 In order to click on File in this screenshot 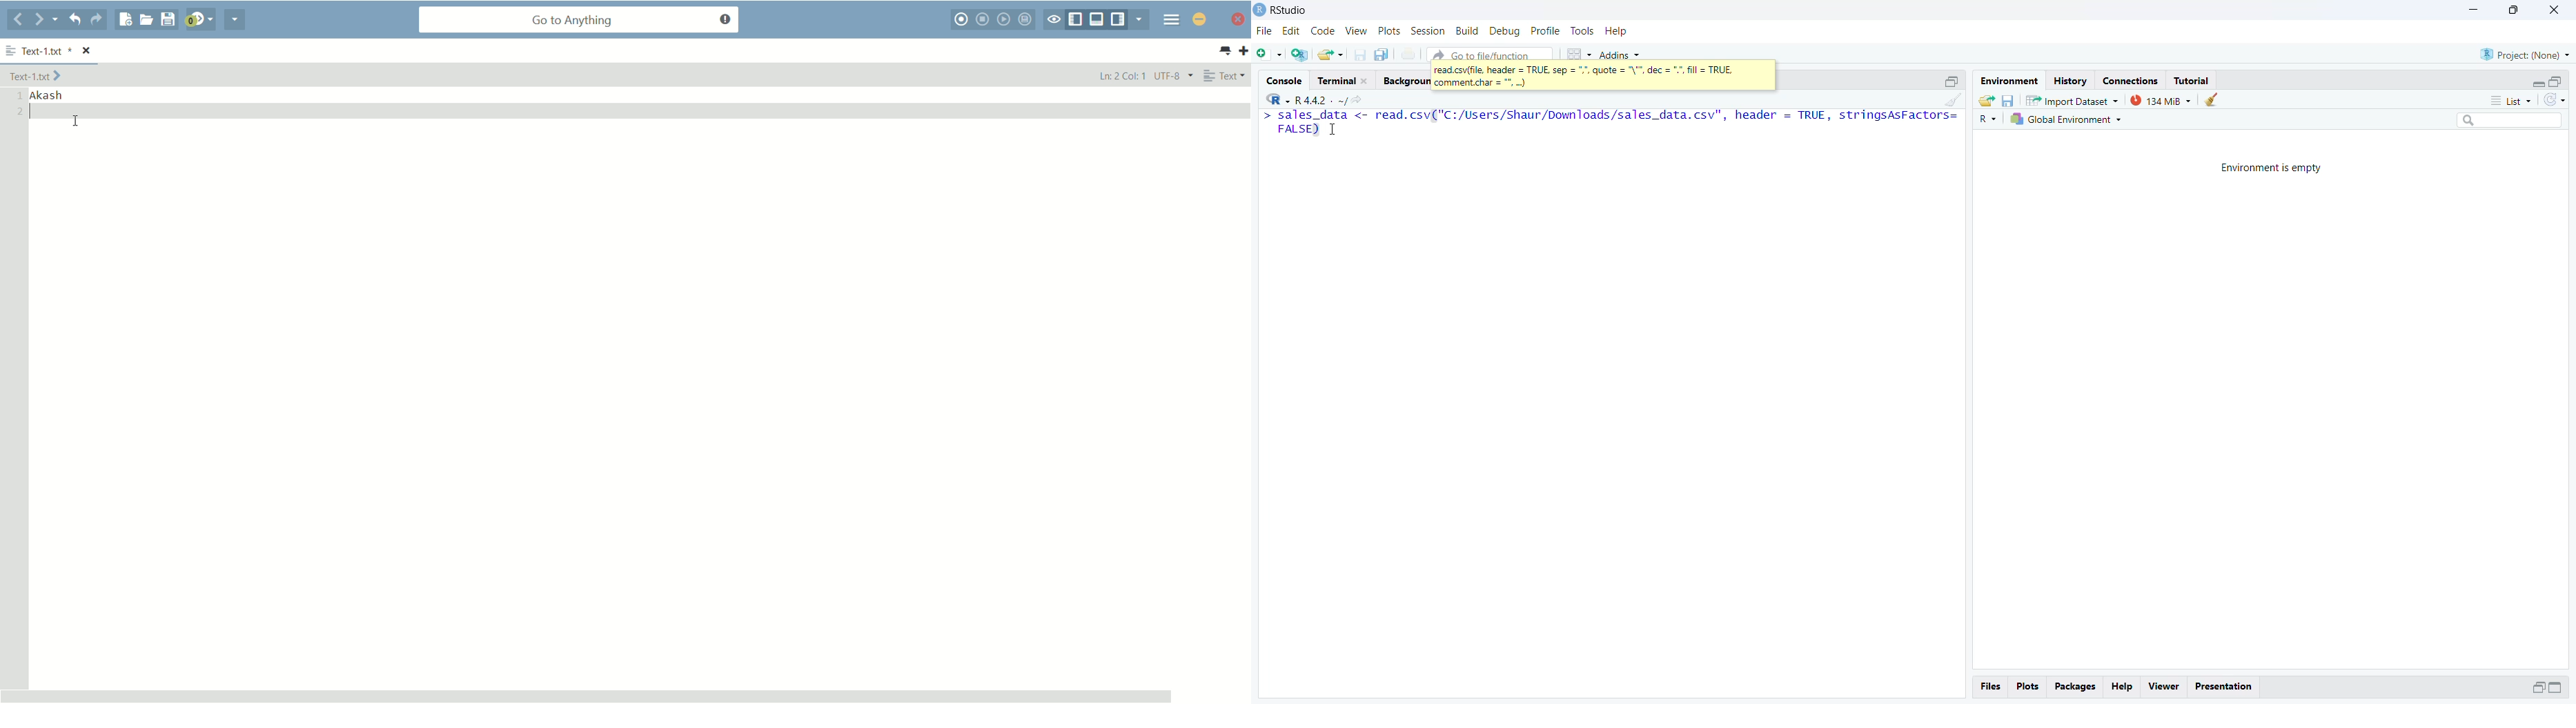, I will do `click(1264, 32)`.